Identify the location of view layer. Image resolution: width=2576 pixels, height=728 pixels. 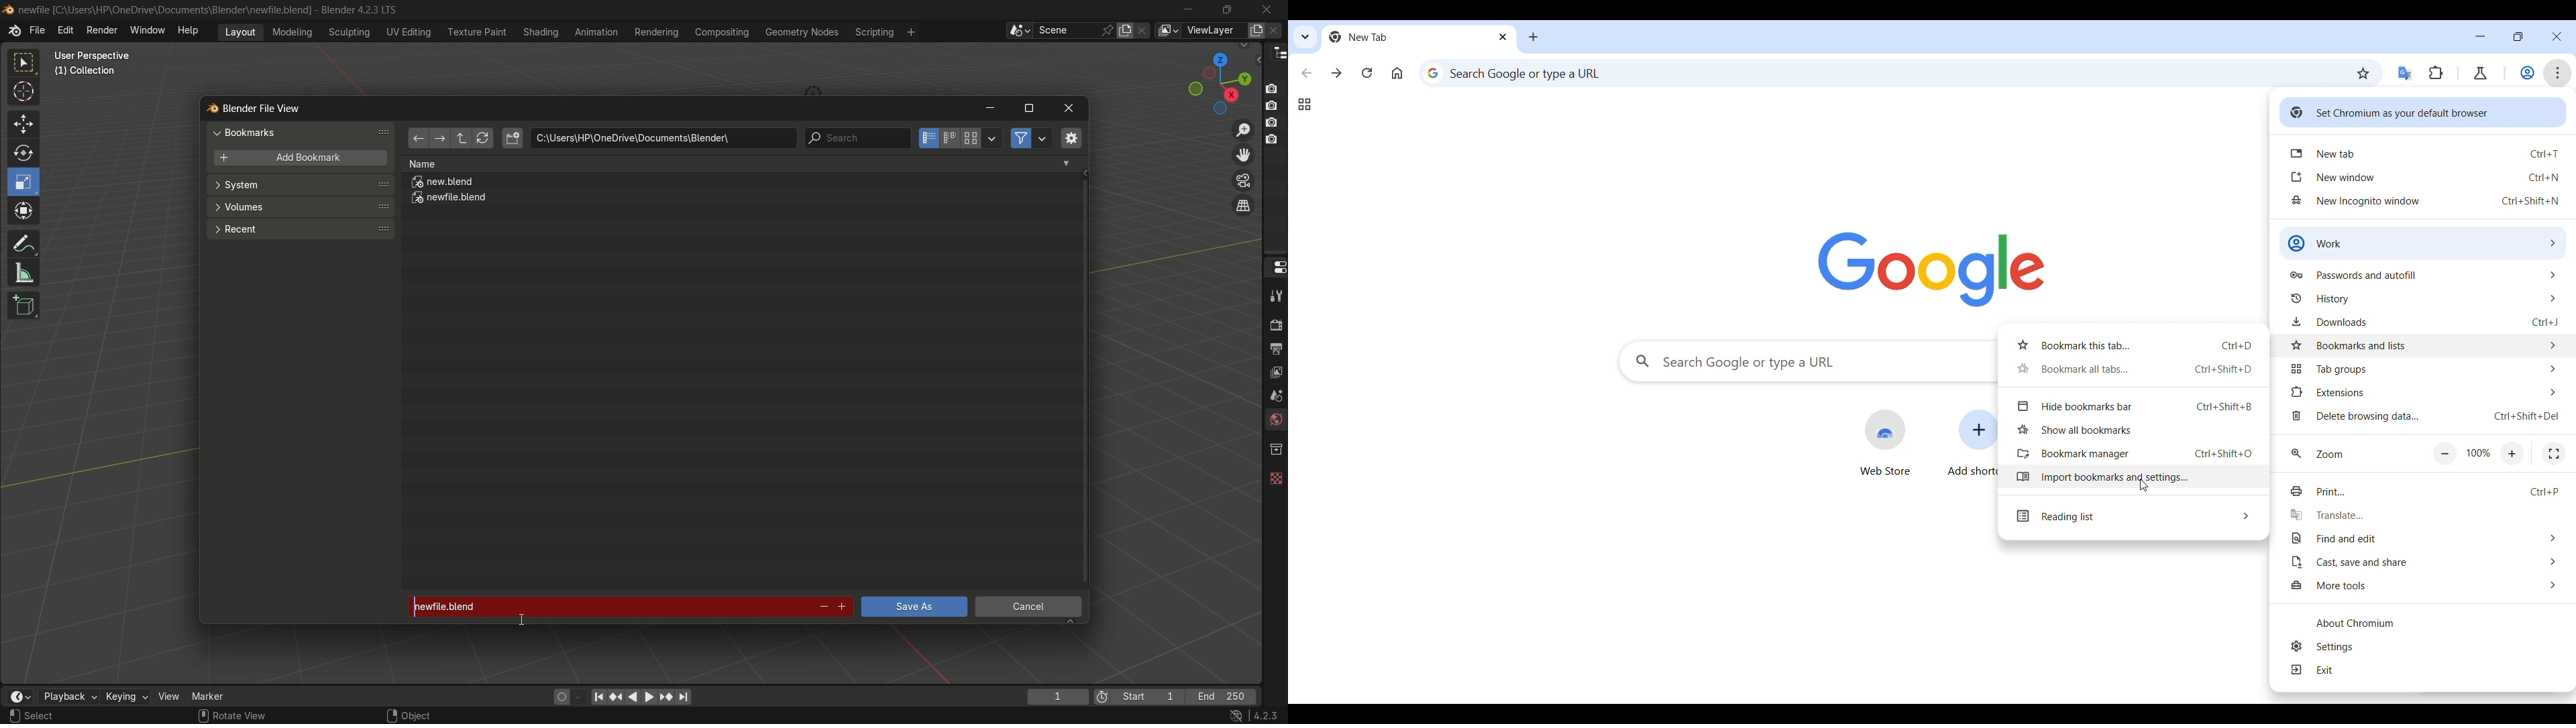
(1167, 30).